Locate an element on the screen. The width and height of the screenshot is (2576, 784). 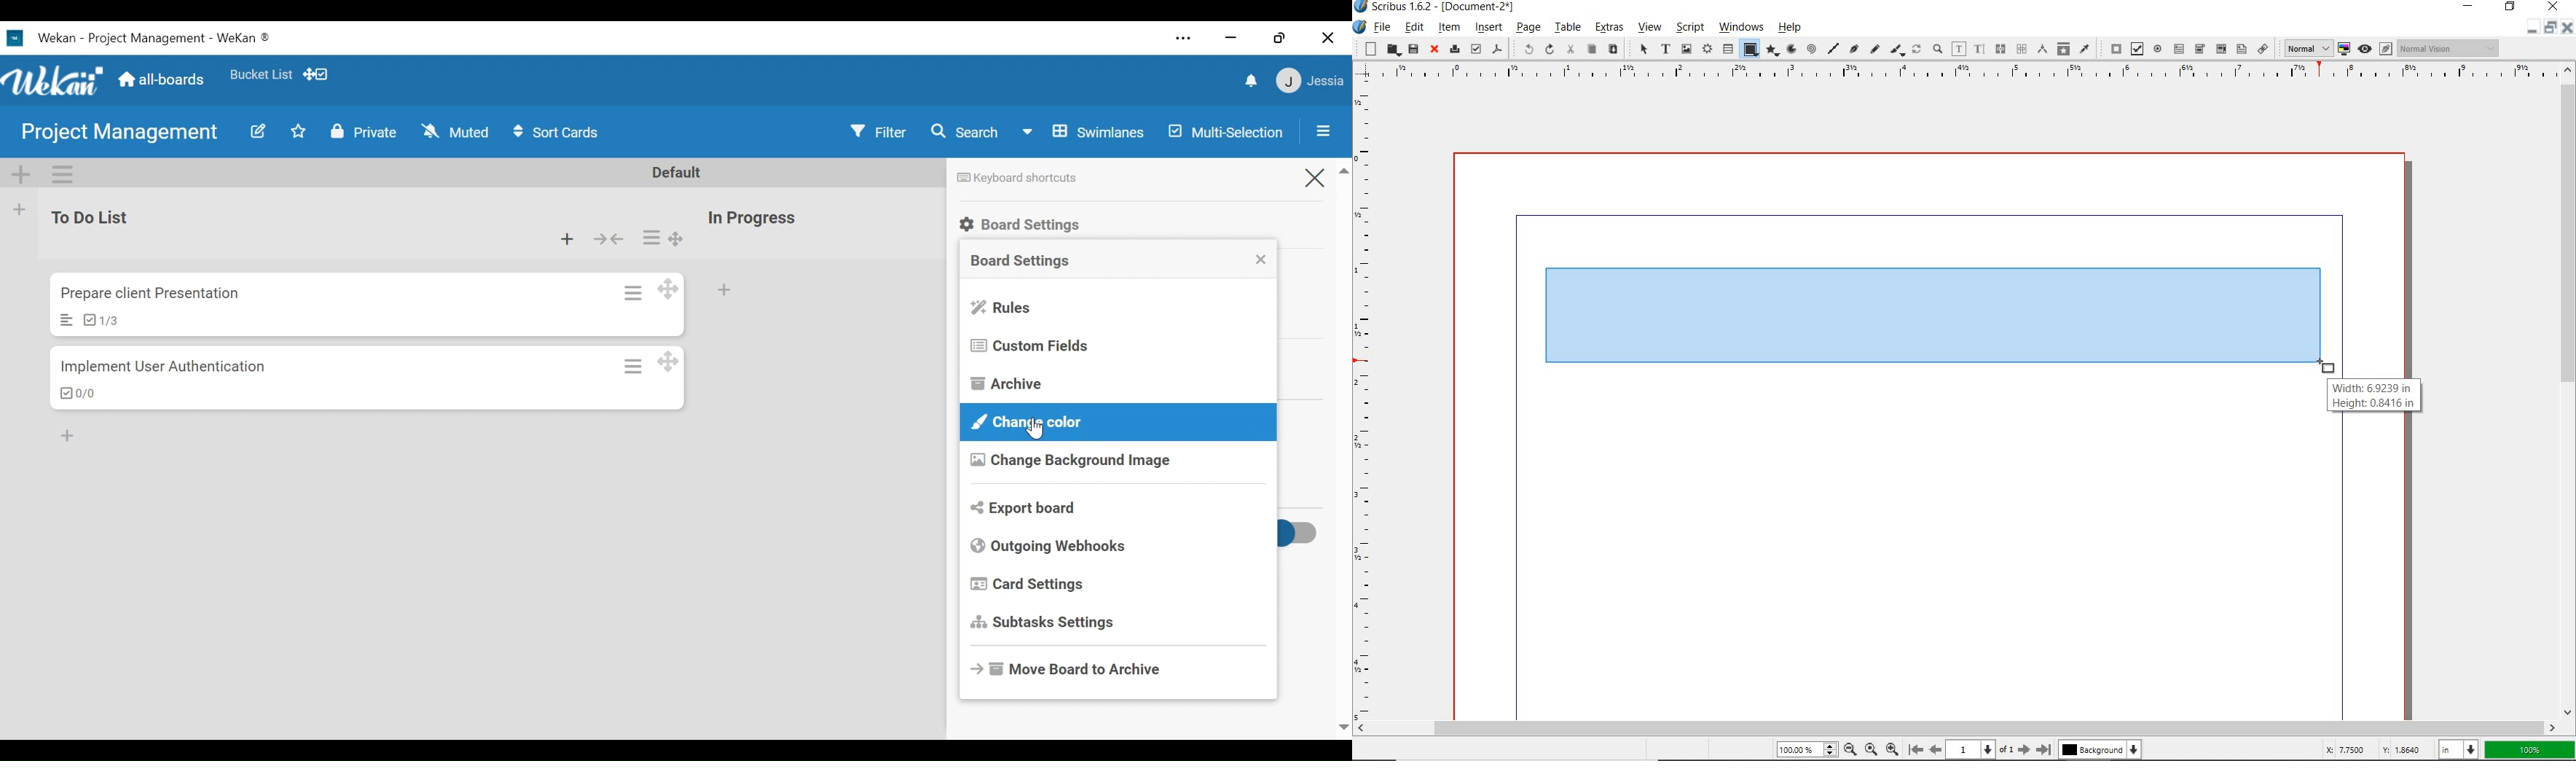
pdf combo box is located at coordinates (2220, 50).